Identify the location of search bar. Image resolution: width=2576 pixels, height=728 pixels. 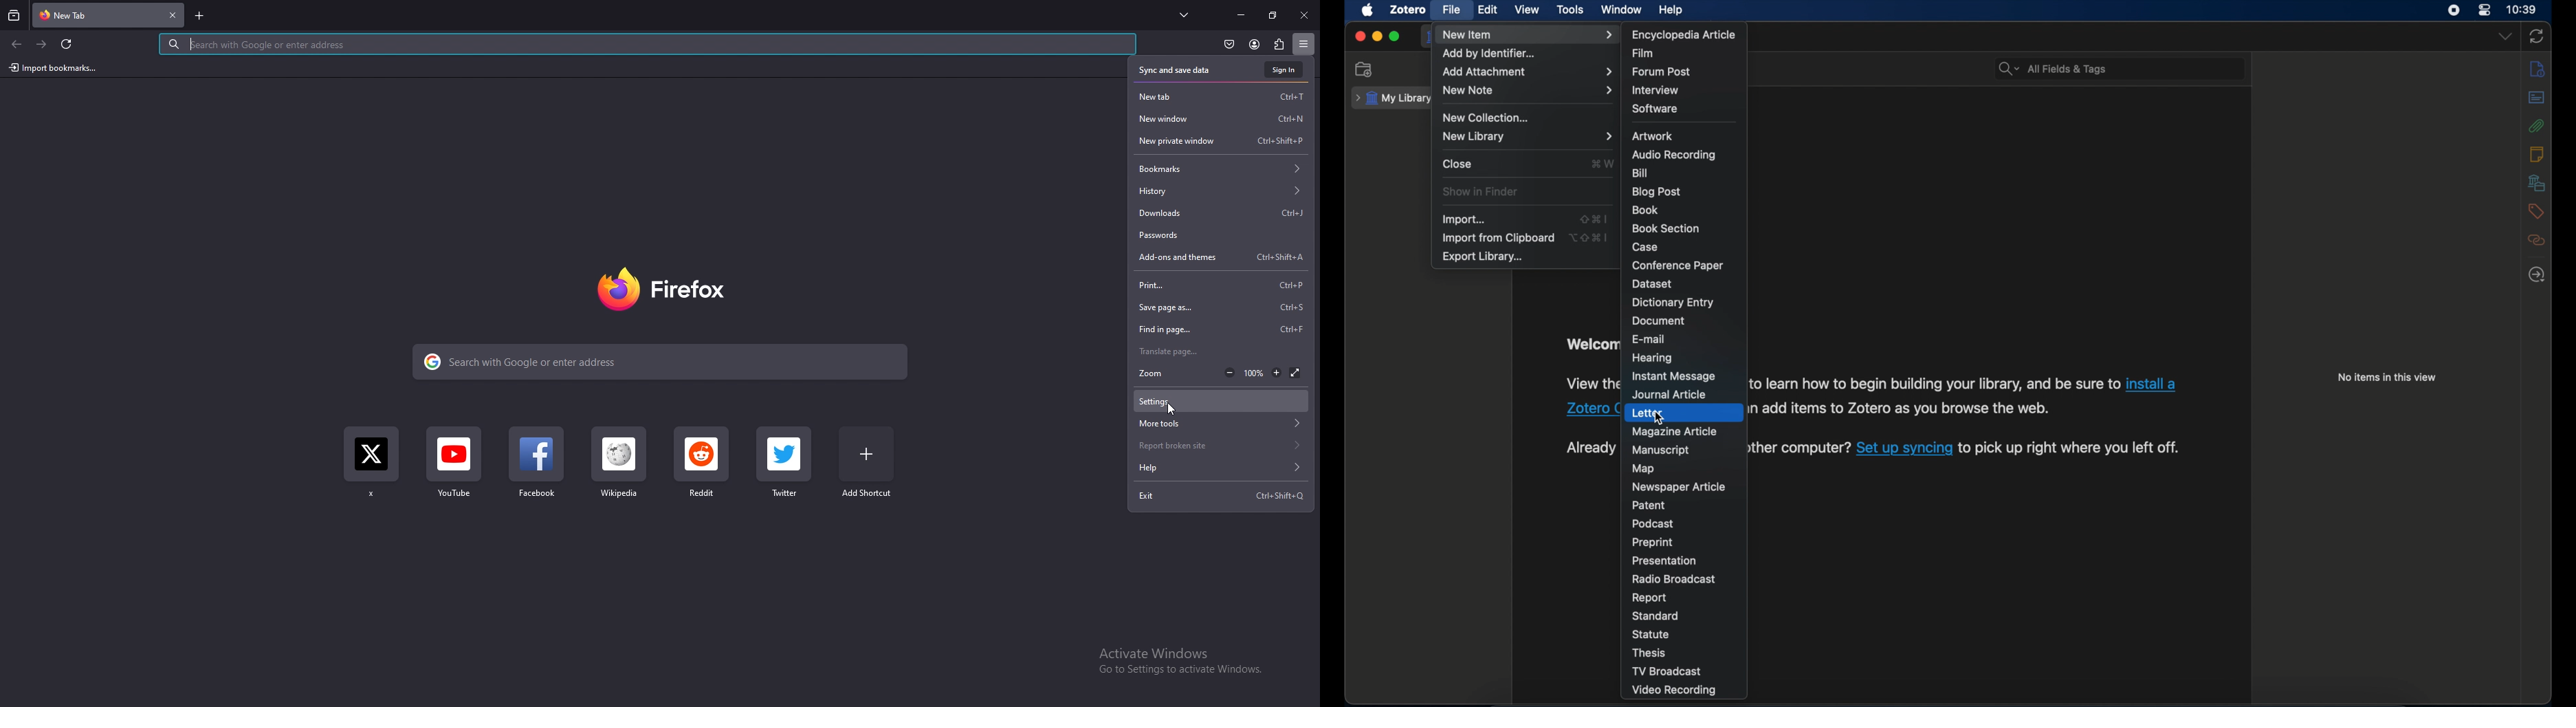
(2054, 69).